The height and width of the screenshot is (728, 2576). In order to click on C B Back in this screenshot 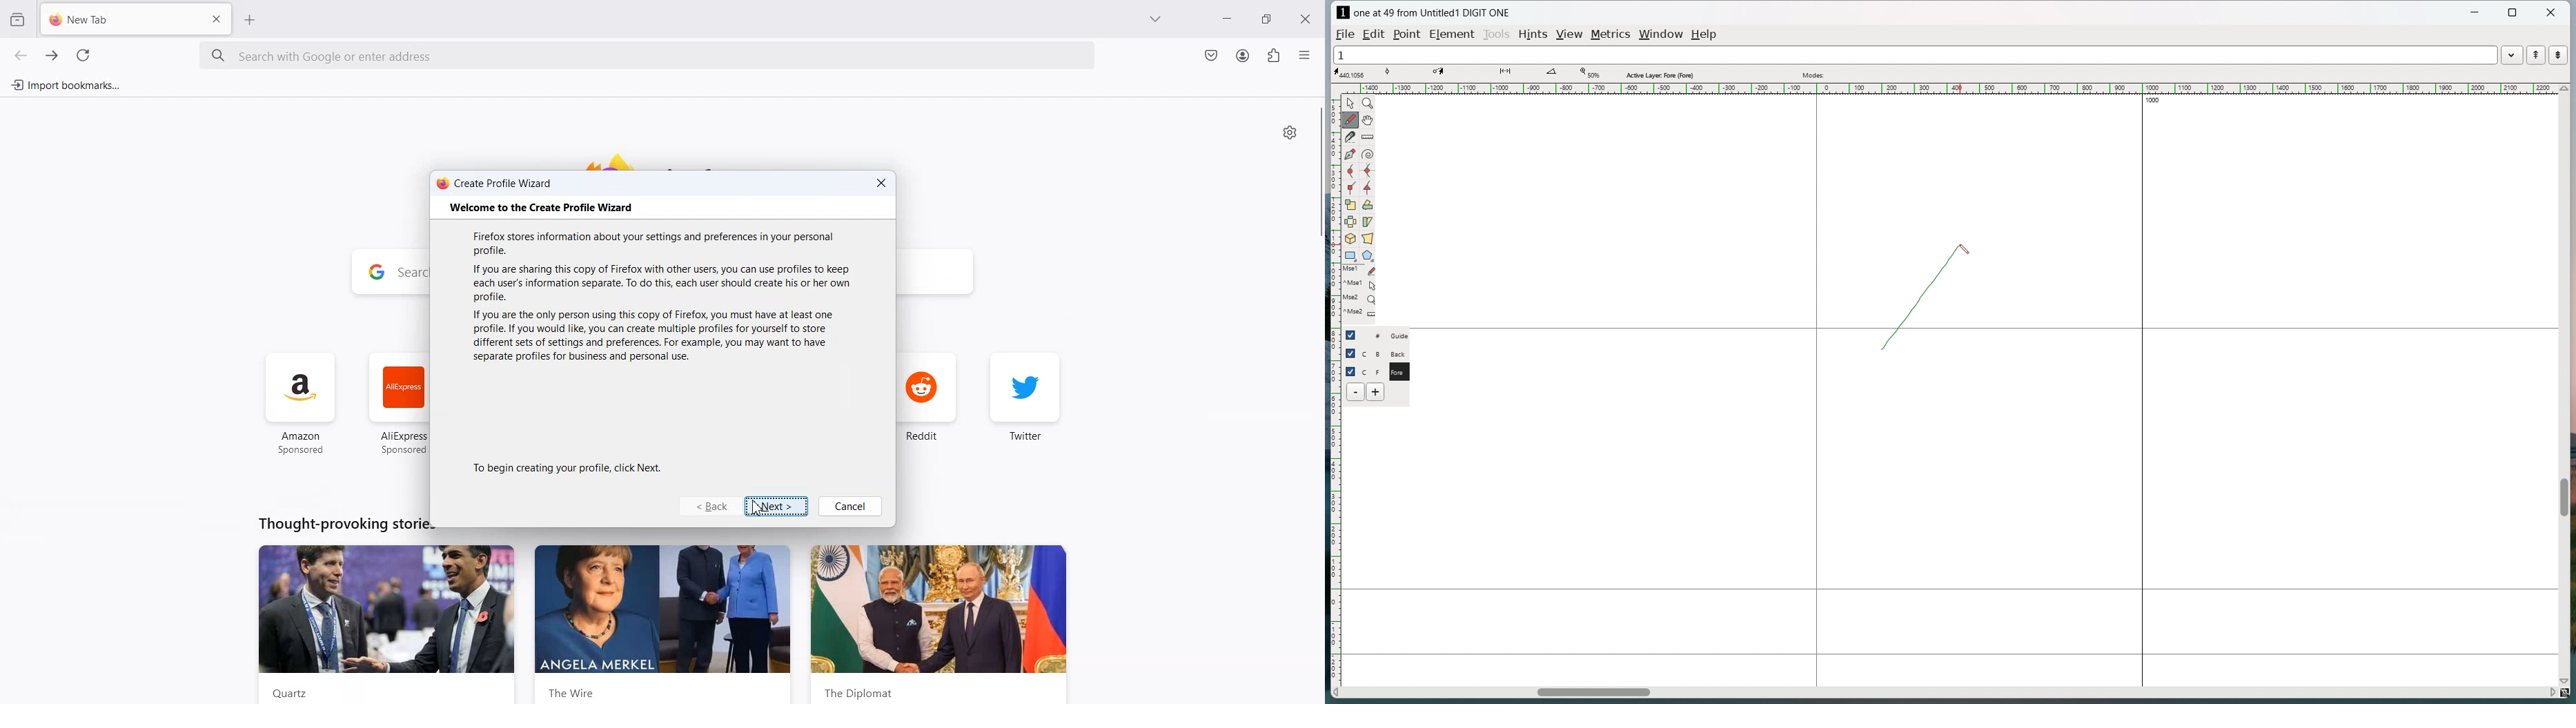, I will do `click(1386, 352)`.